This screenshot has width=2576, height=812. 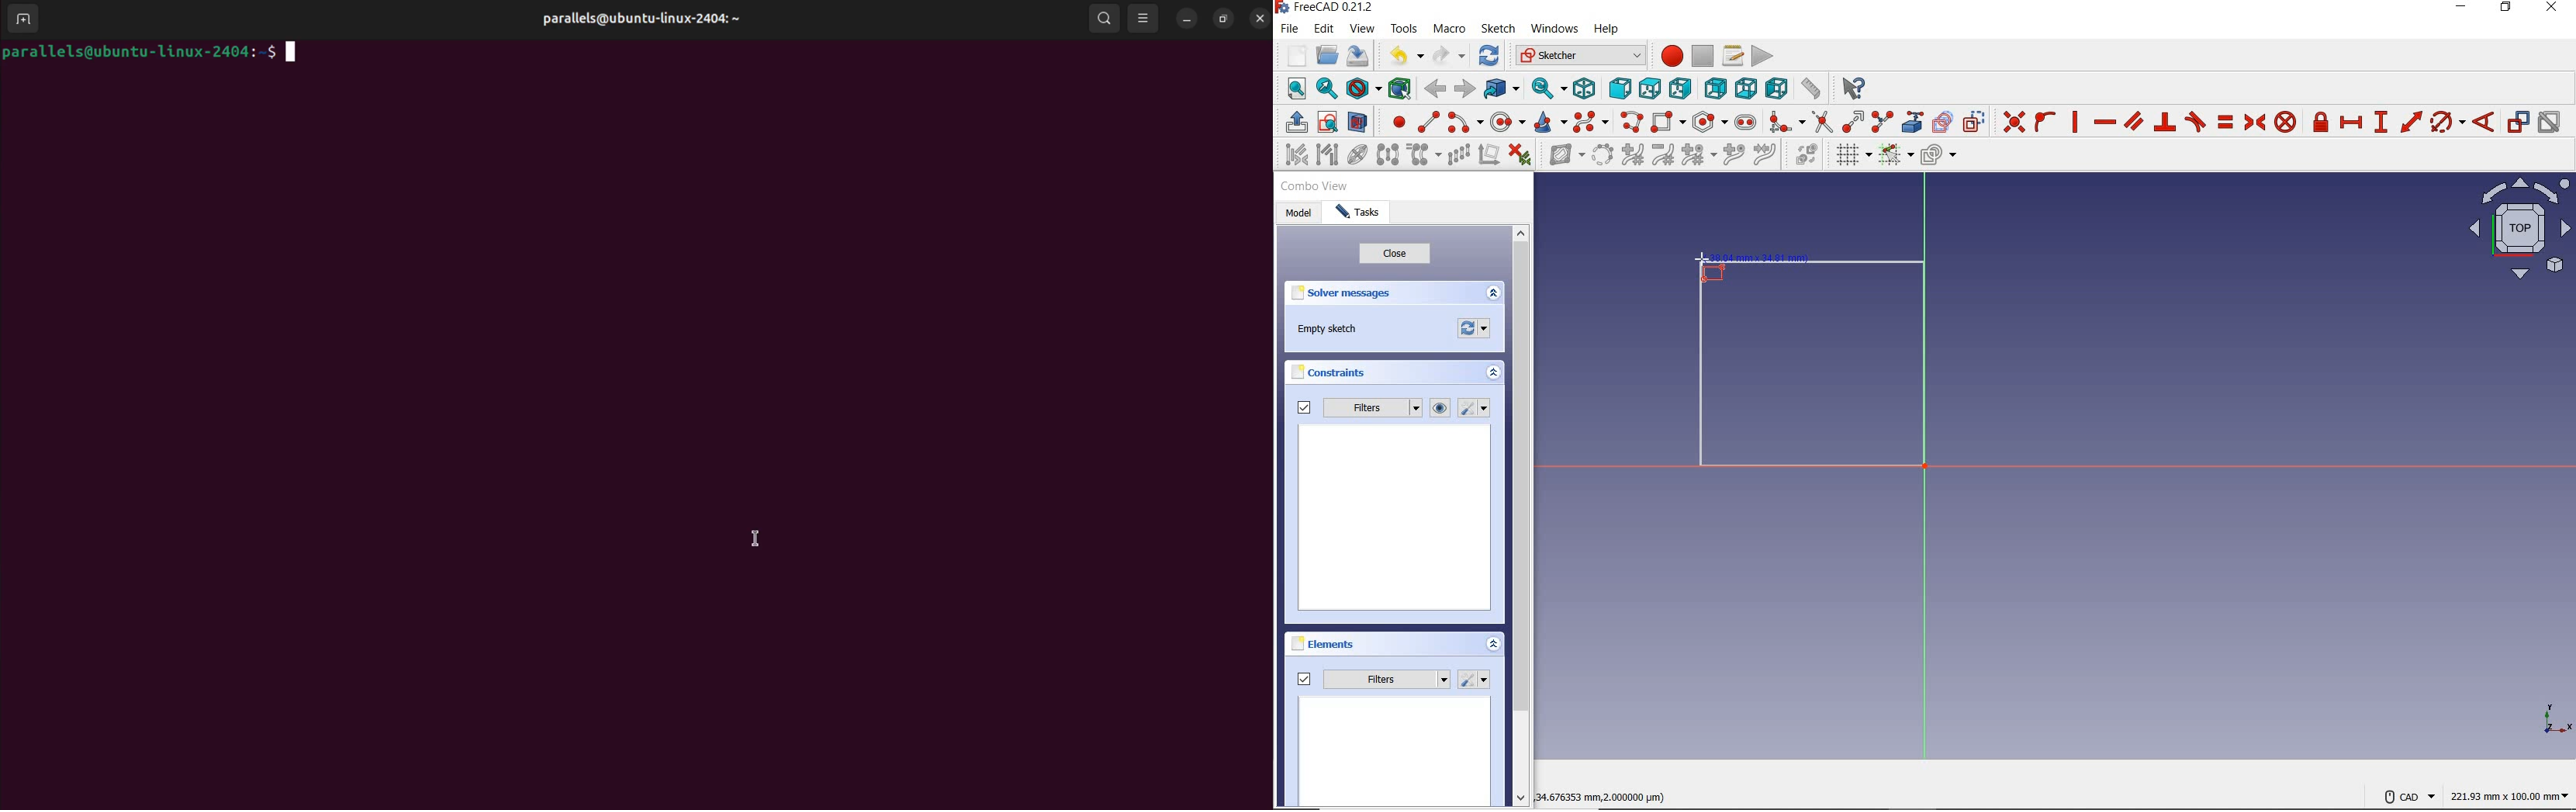 I want to click on create point, so click(x=1393, y=122).